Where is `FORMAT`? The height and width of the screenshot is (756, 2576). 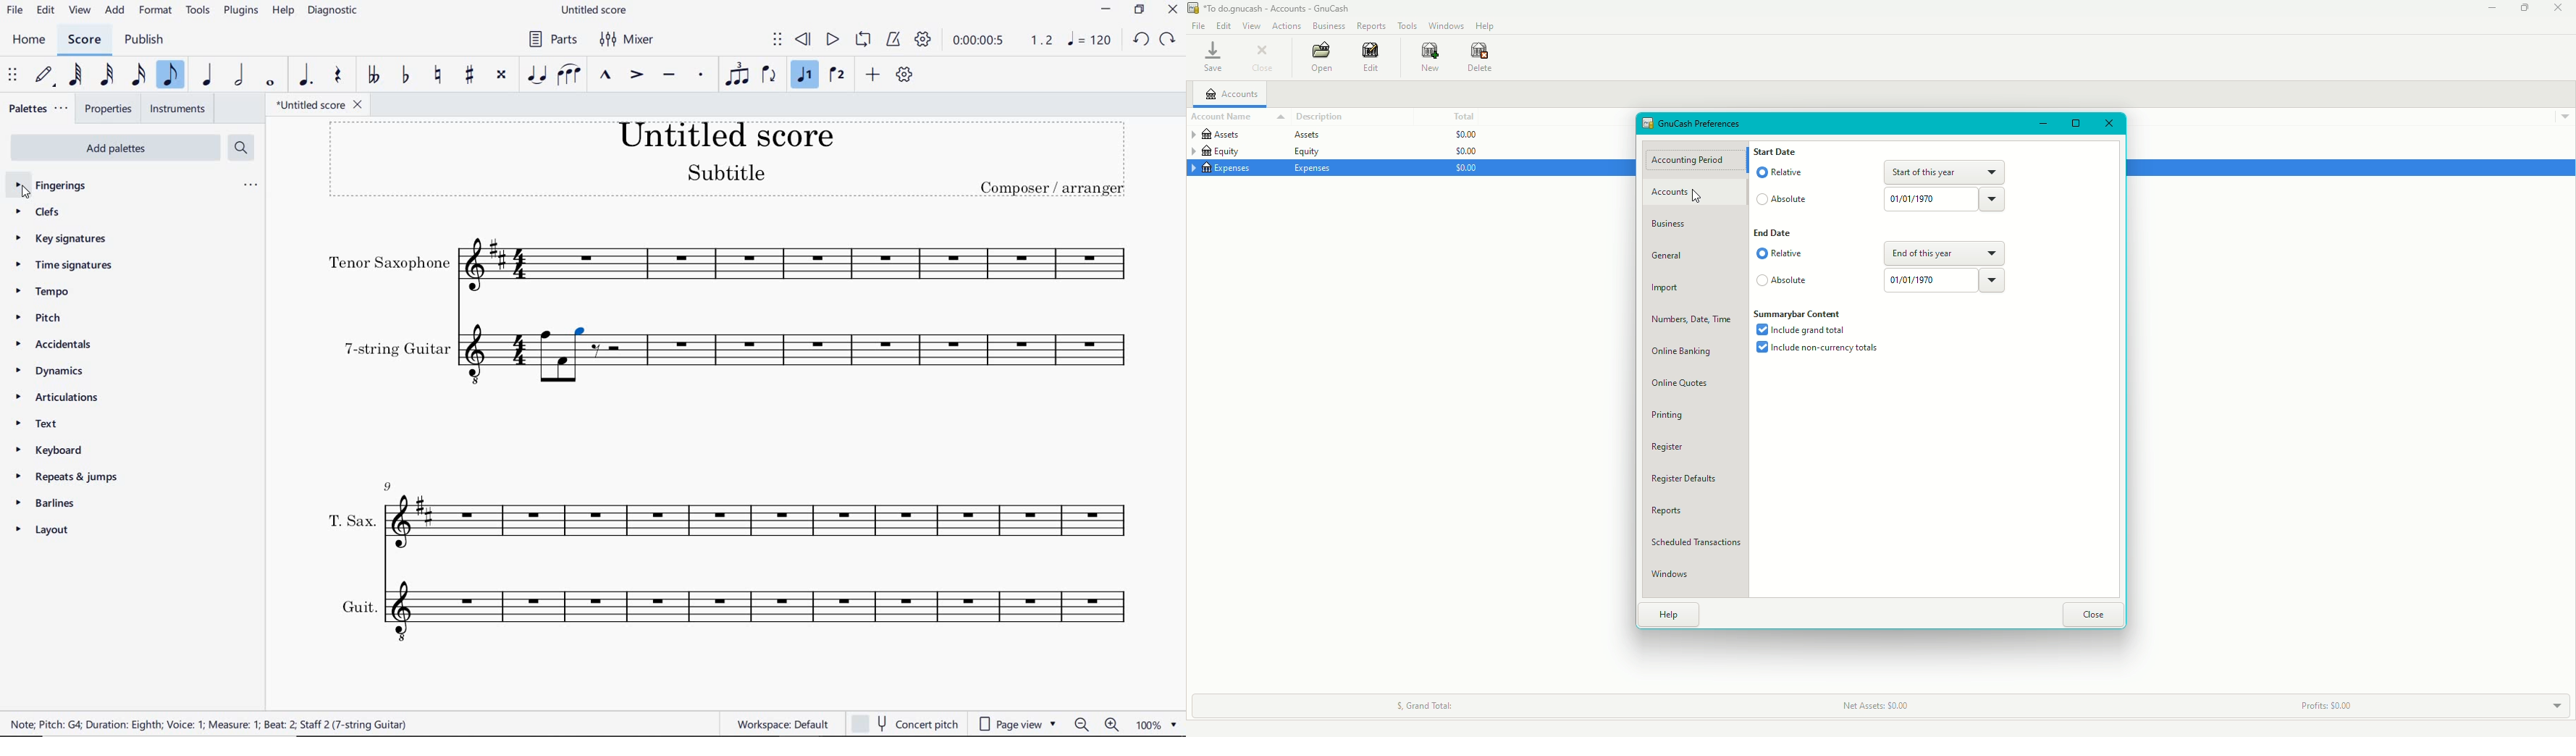
FORMAT is located at coordinates (156, 11).